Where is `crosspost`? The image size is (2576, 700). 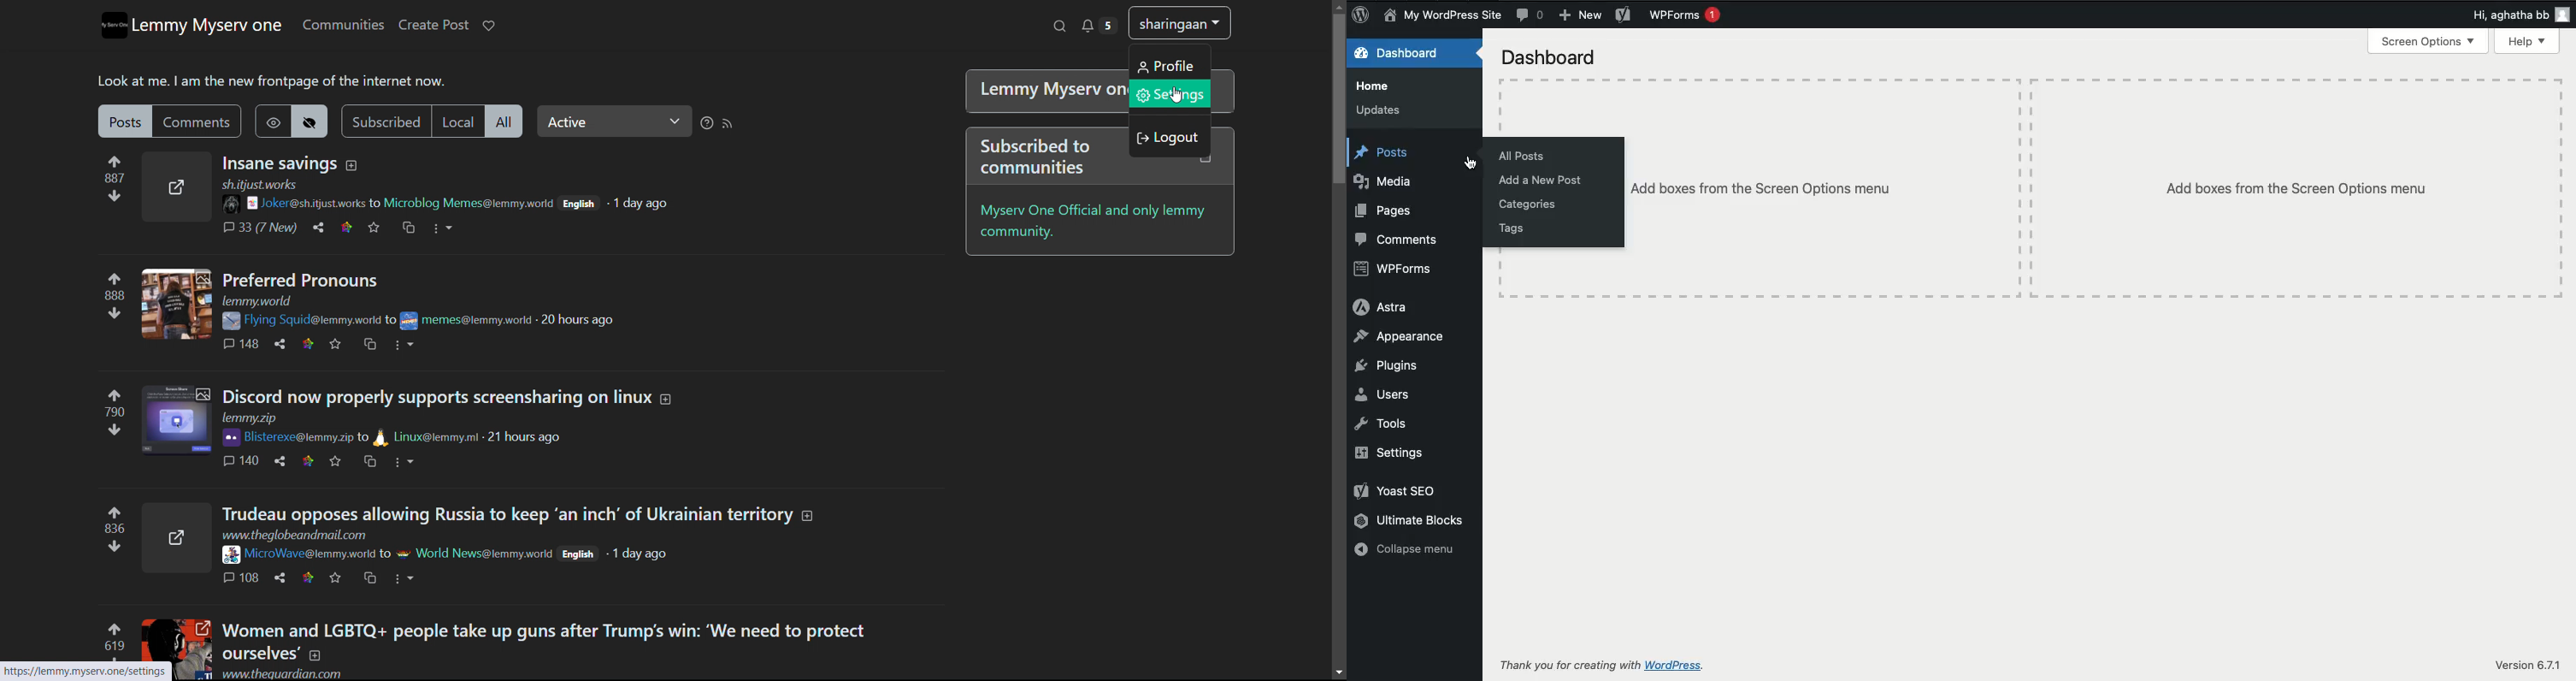 crosspost is located at coordinates (369, 344).